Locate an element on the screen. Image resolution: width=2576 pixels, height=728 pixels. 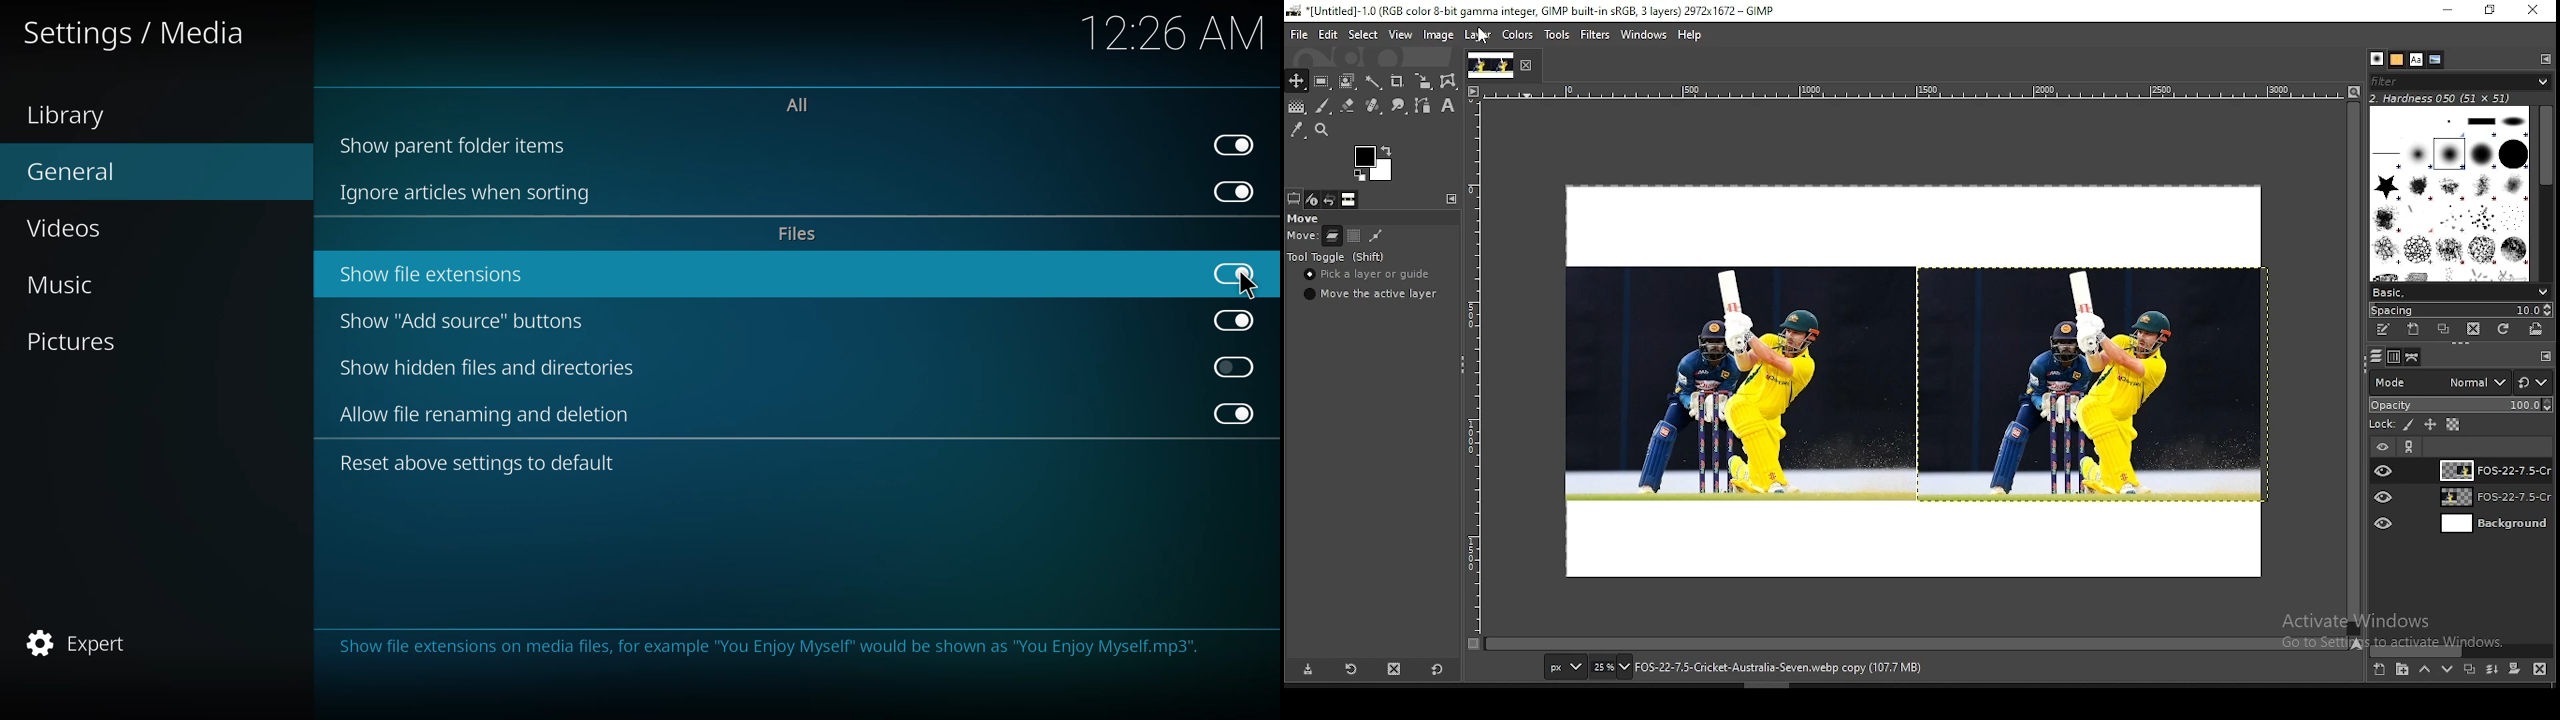
image is located at coordinates (1439, 34).